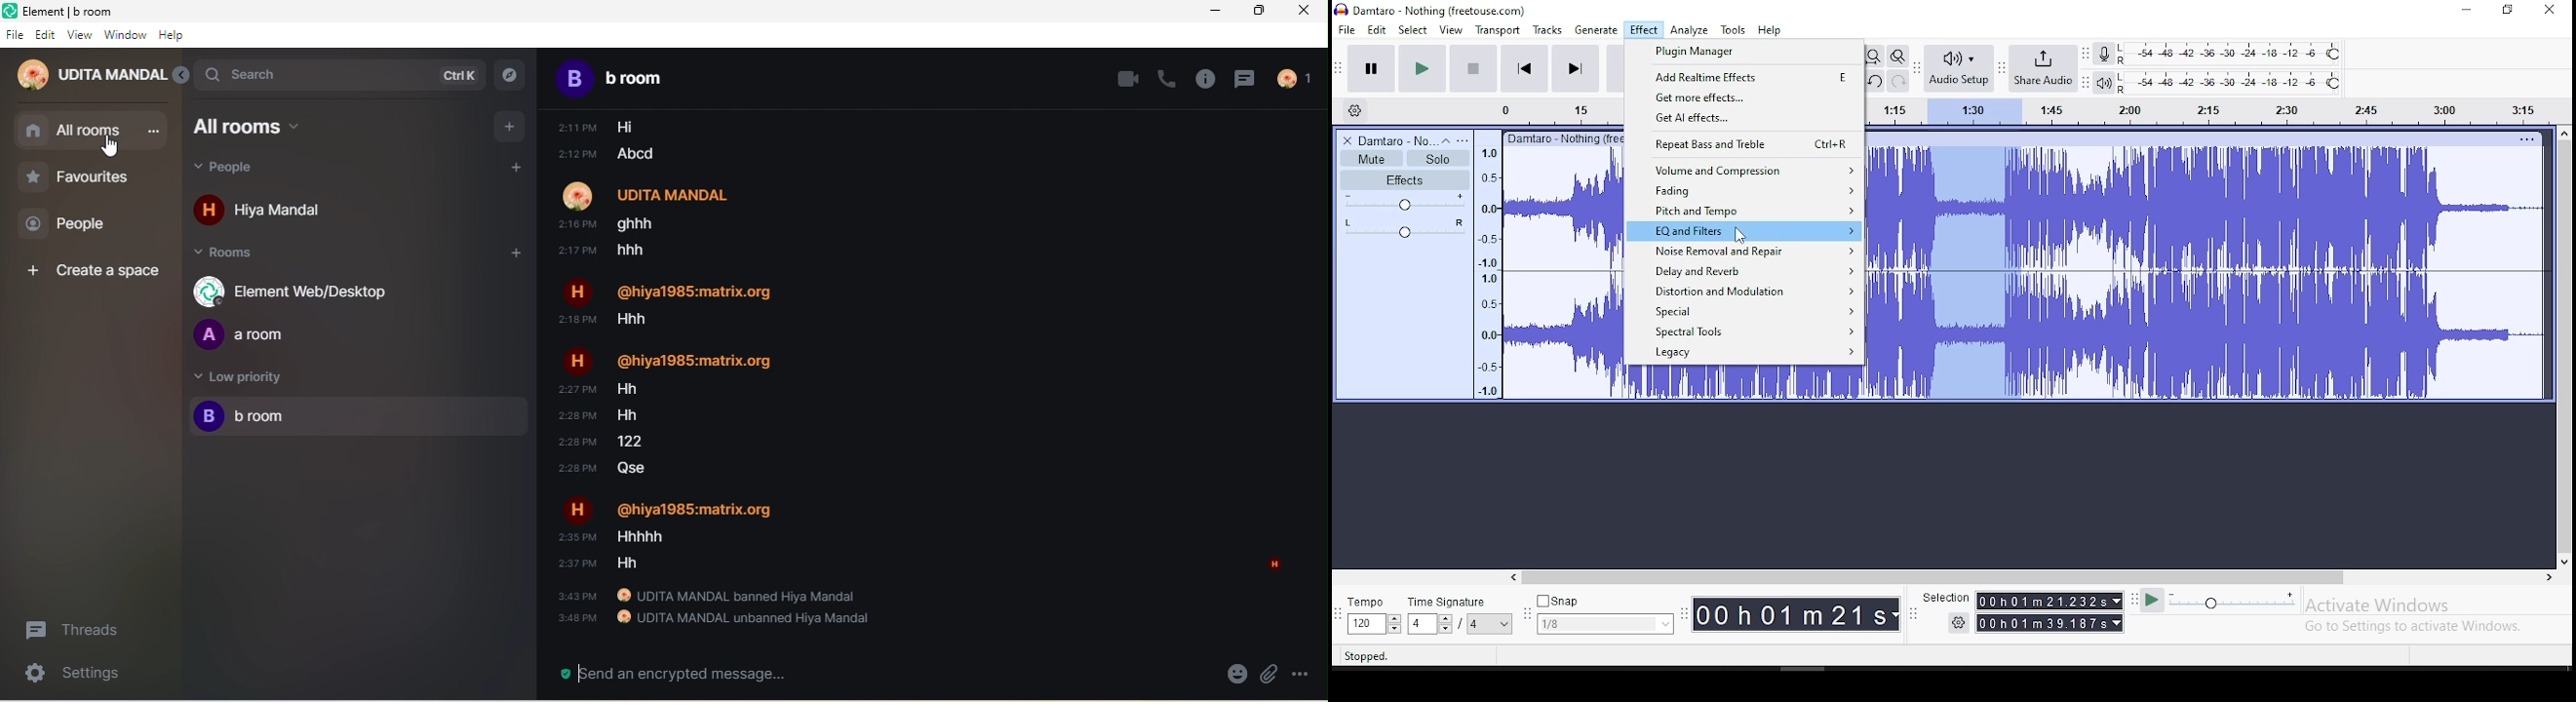 The height and width of the screenshot is (728, 2576). What do you see at coordinates (2104, 53) in the screenshot?
I see `record meter` at bounding box center [2104, 53].